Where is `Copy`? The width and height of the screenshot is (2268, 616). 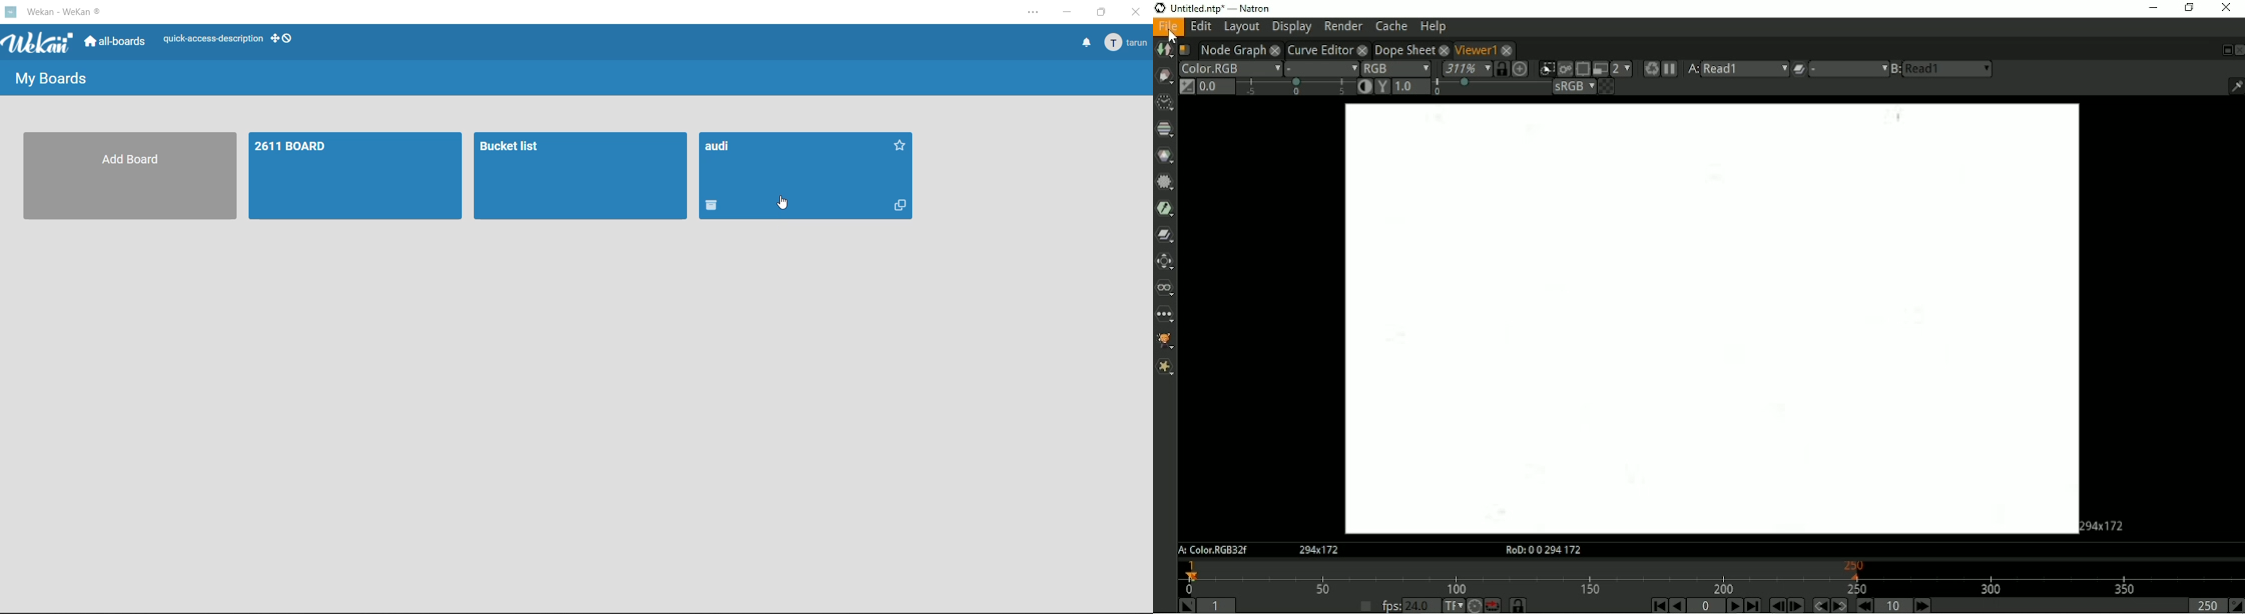 Copy is located at coordinates (896, 207).